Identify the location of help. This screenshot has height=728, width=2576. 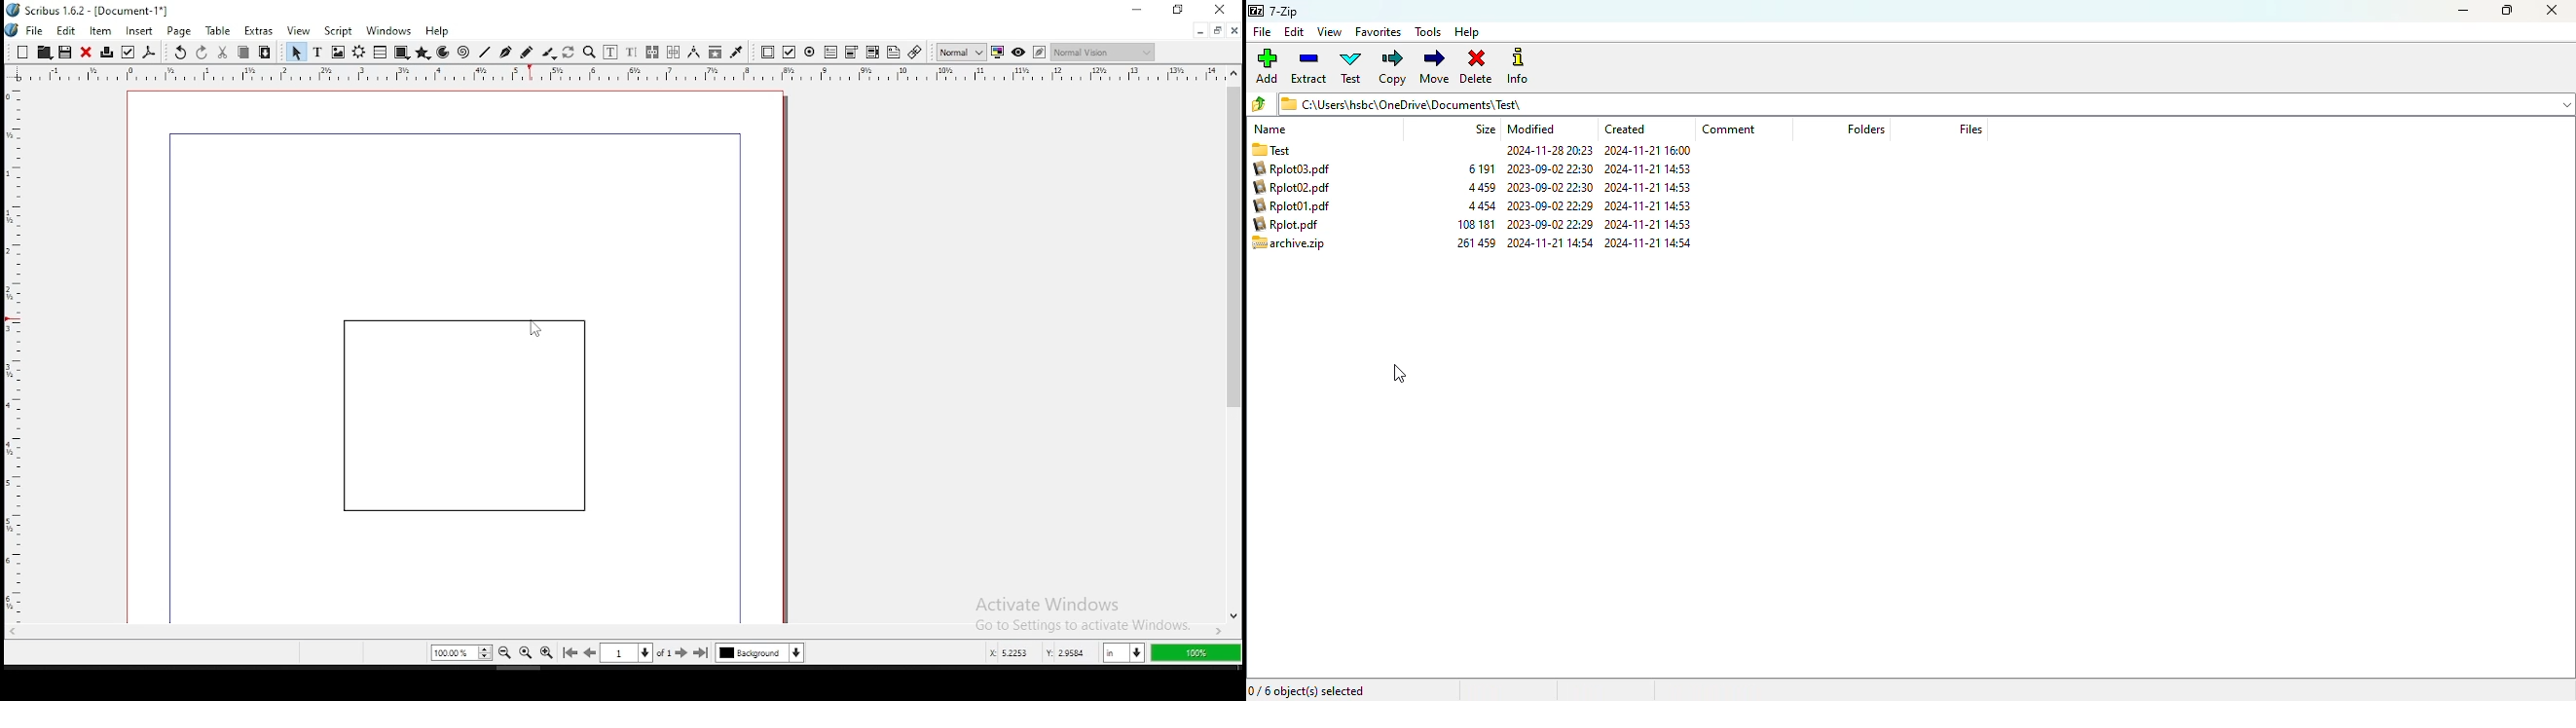
(437, 31).